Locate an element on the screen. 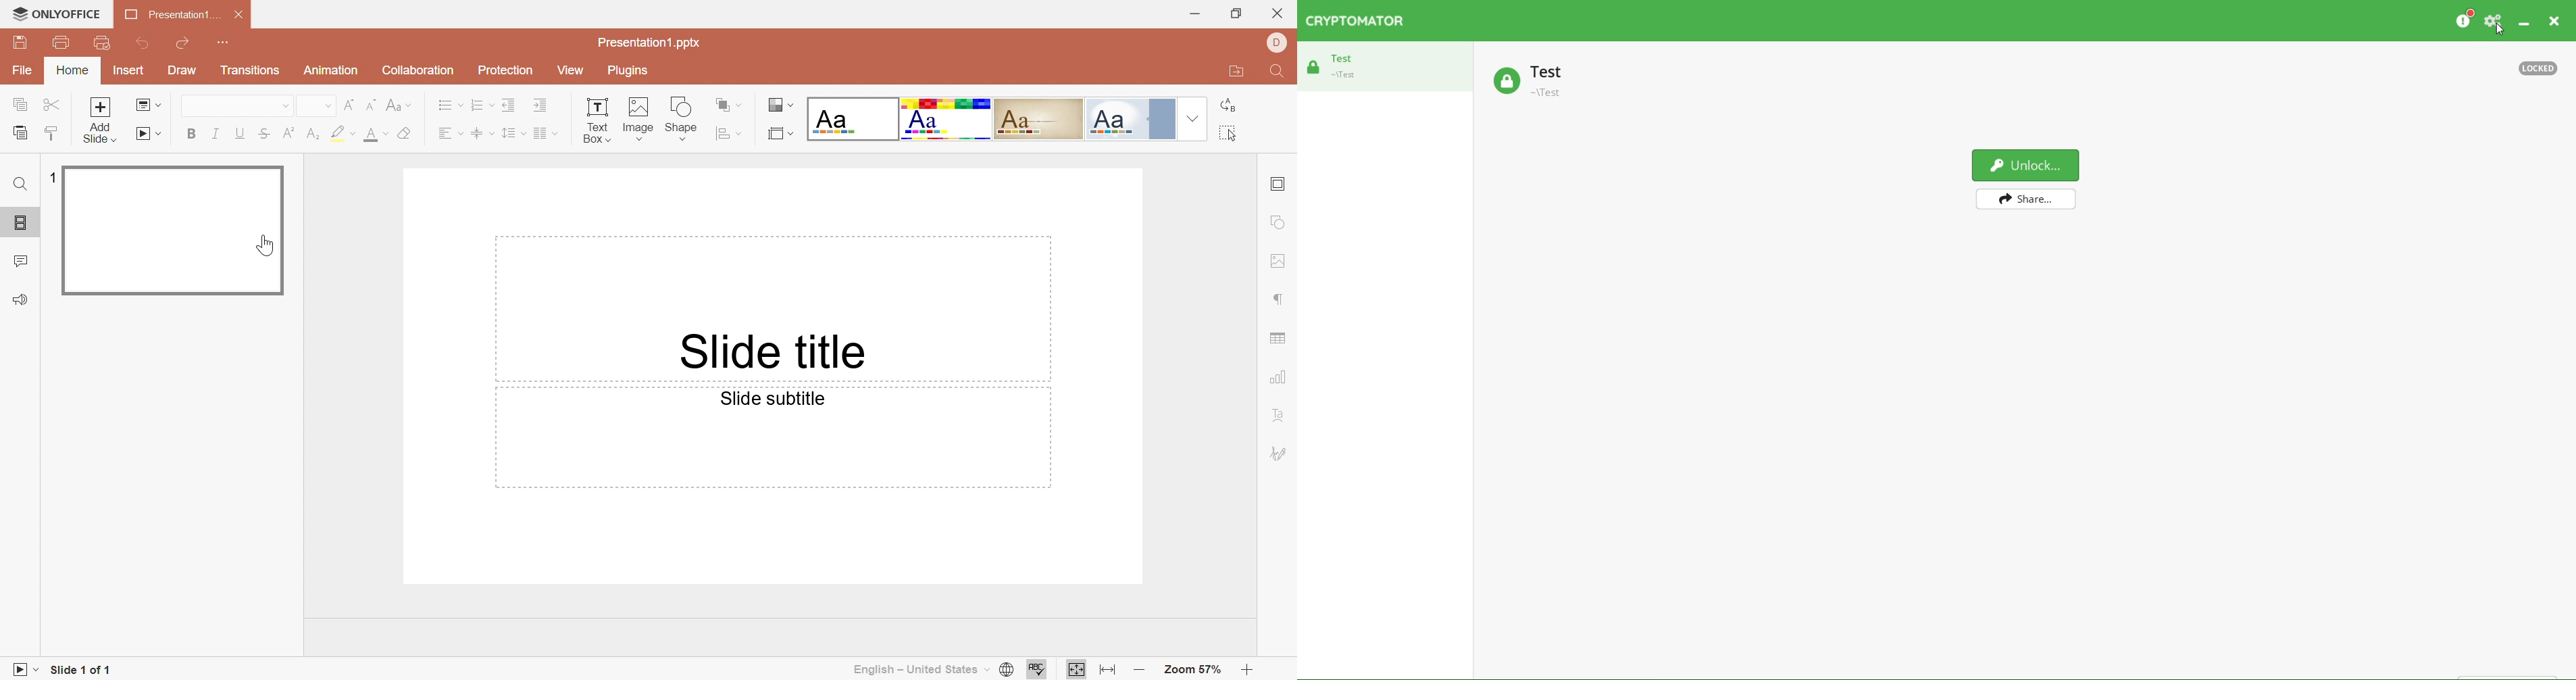  DELL is located at coordinates (1276, 43).